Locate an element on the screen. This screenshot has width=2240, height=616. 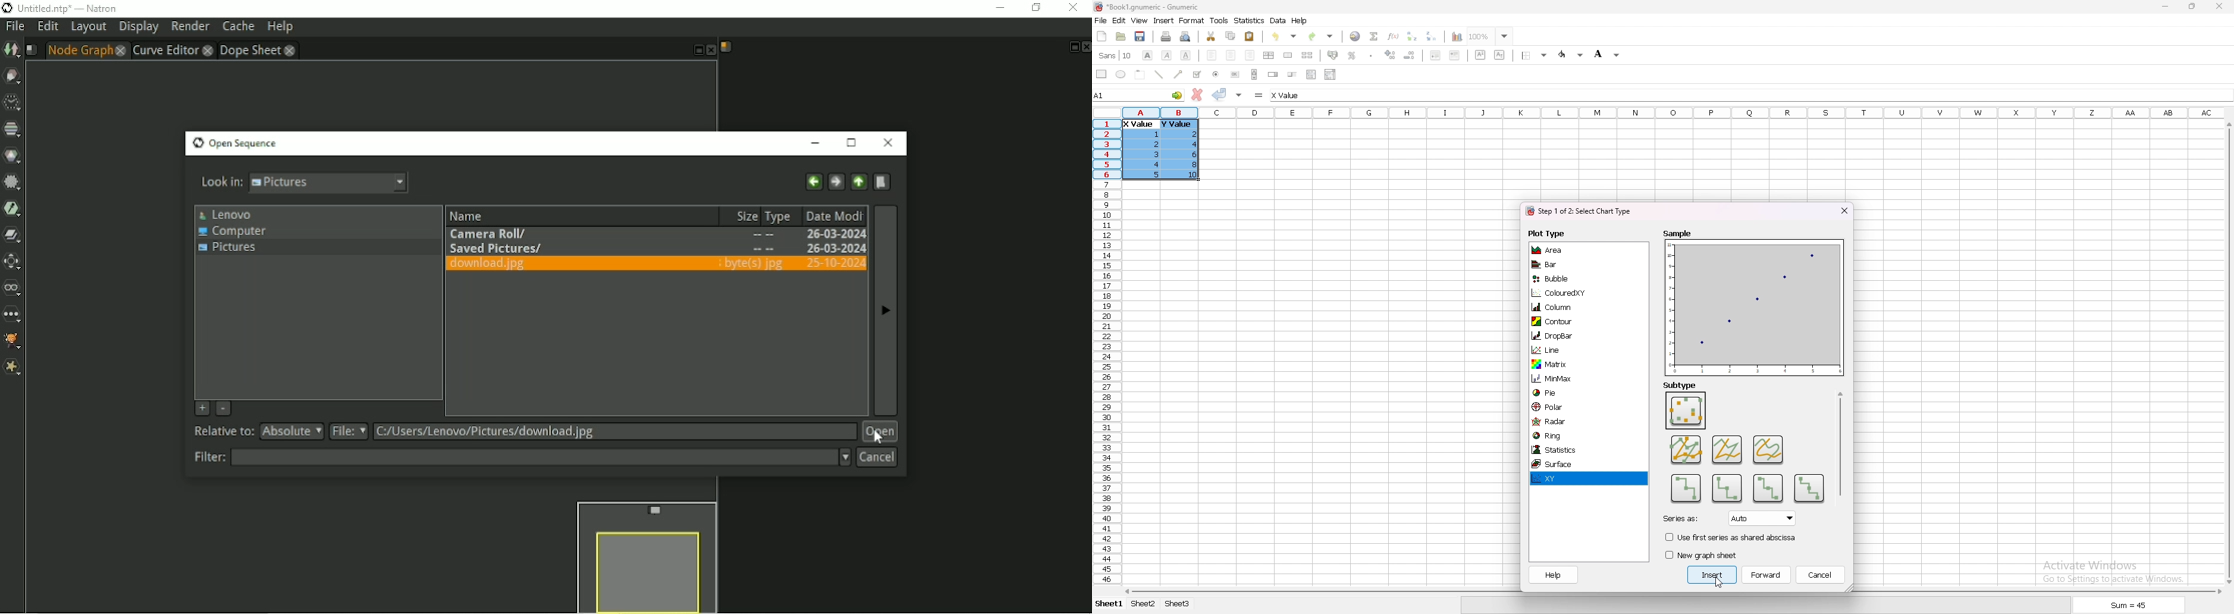
print preview is located at coordinates (1186, 36).